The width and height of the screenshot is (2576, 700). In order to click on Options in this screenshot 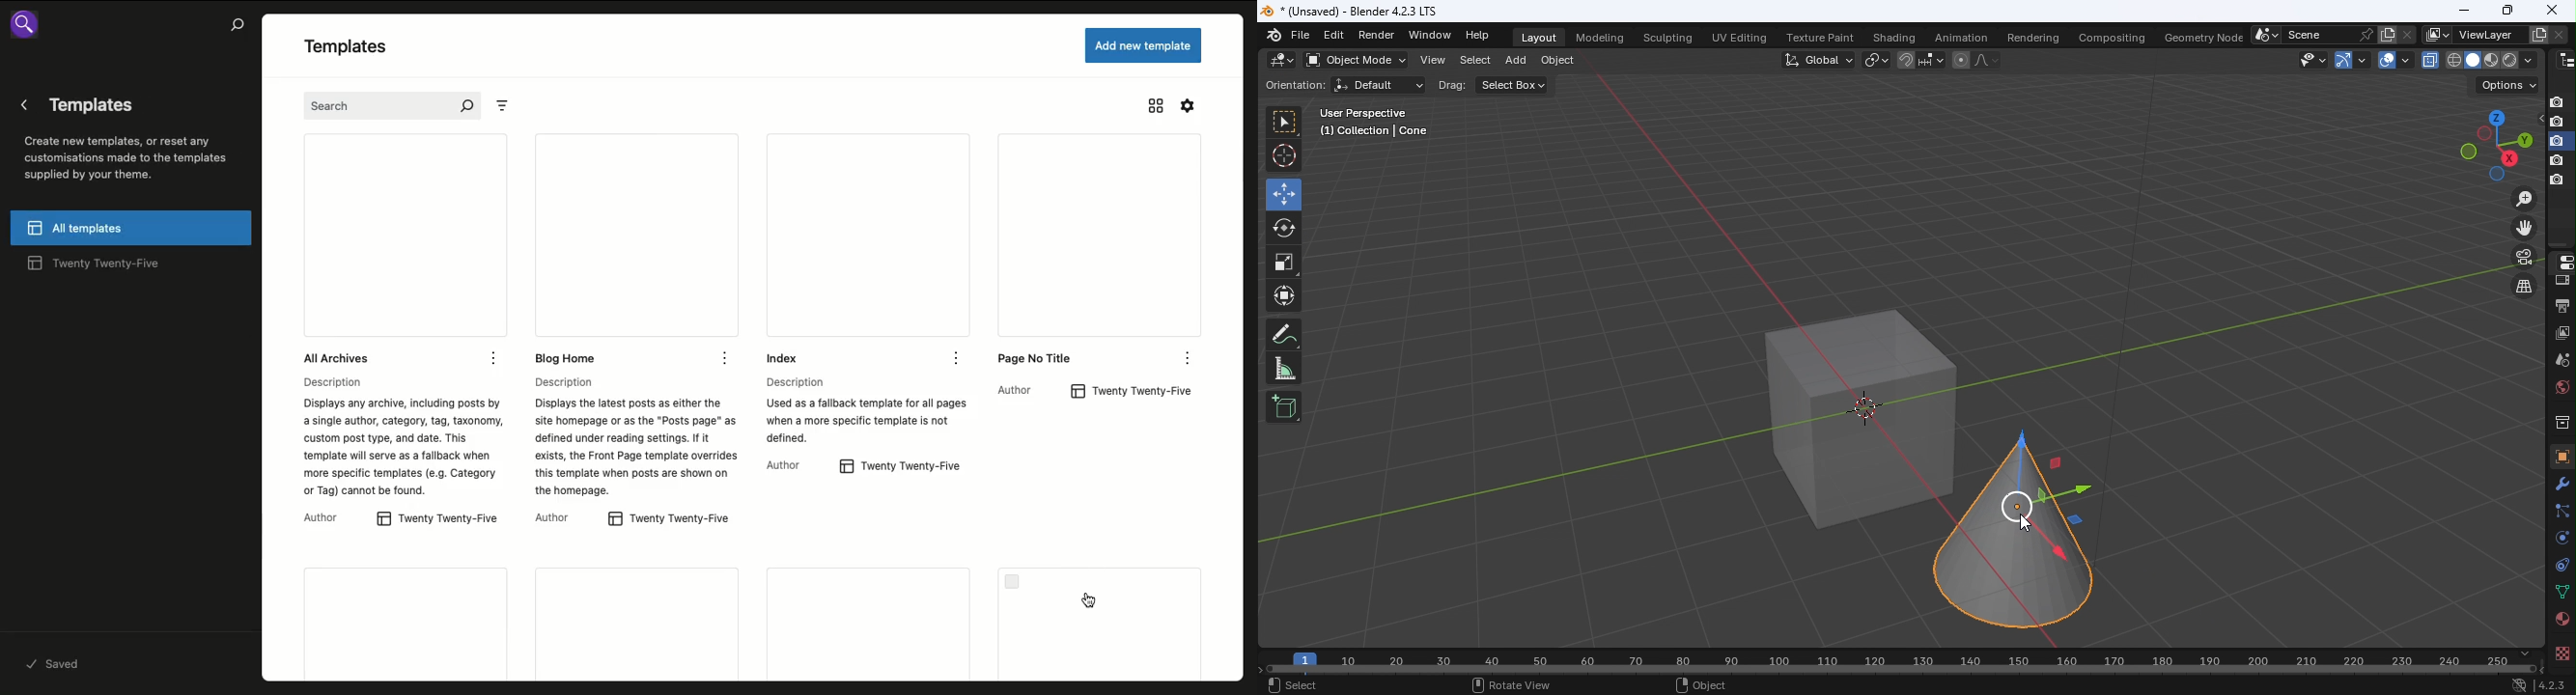, I will do `click(727, 360)`.